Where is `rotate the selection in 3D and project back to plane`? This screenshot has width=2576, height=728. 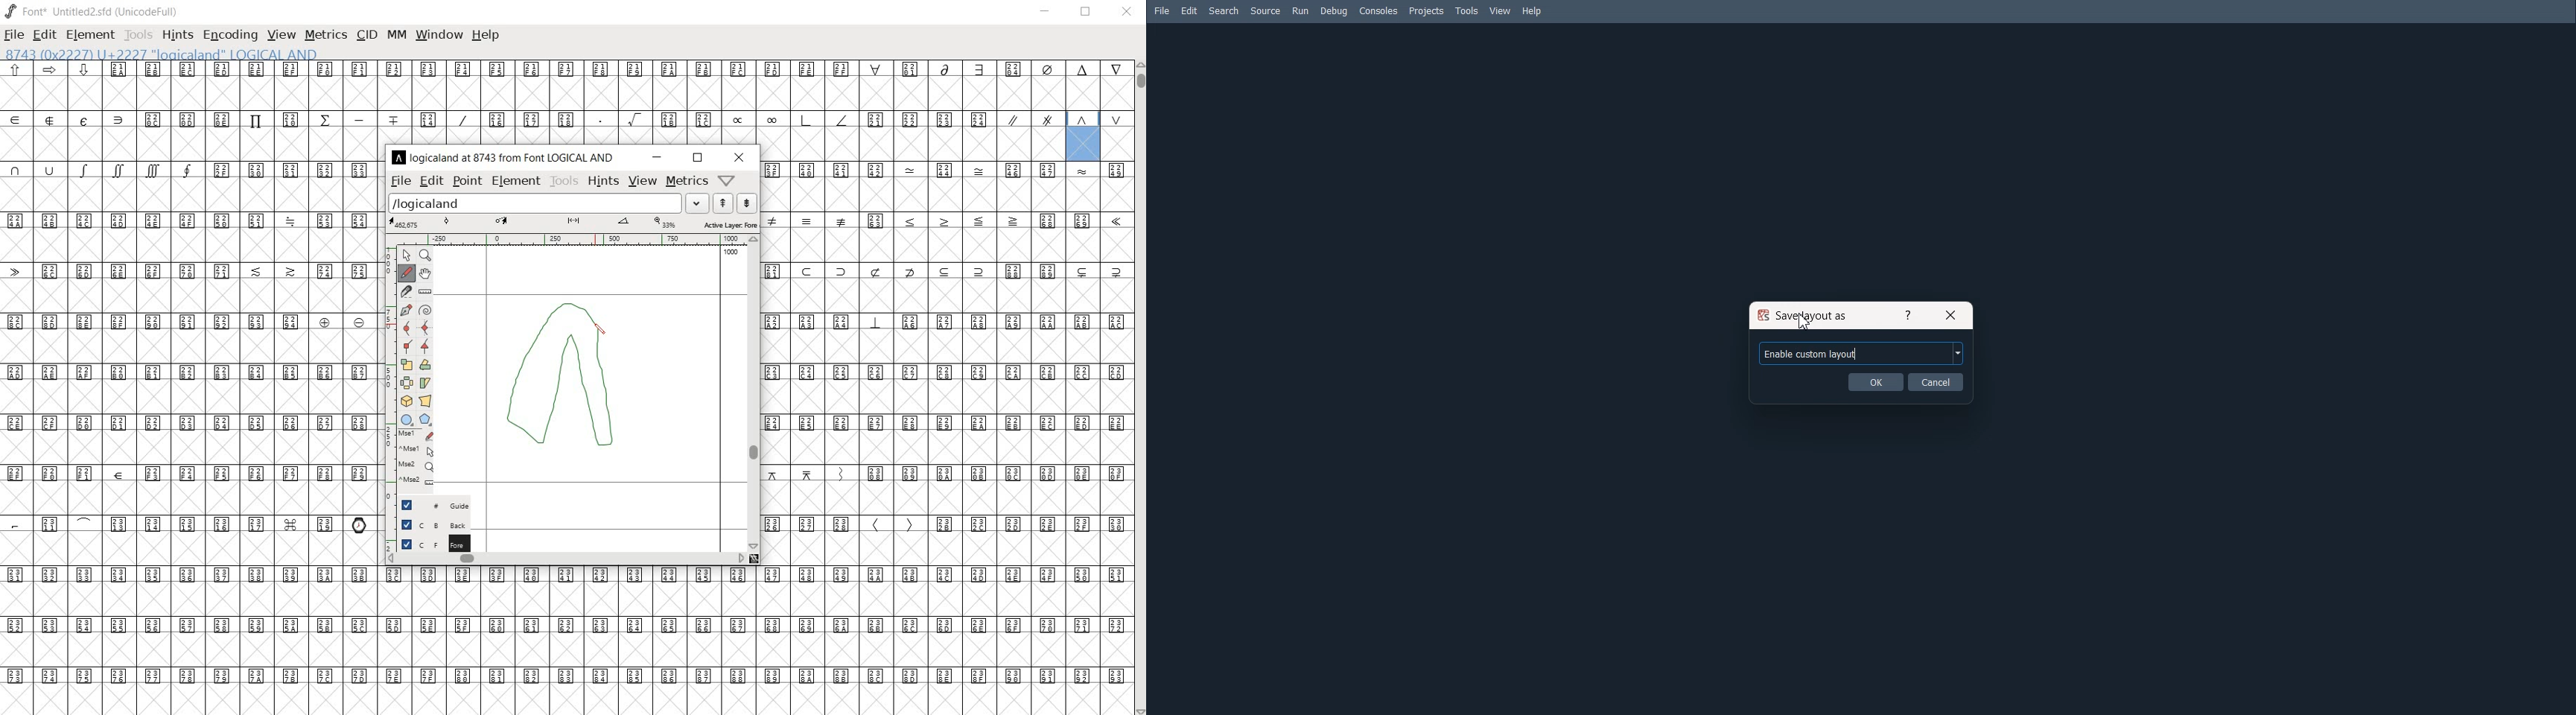
rotate the selection in 3D and project back to plane is located at coordinates (406, 402).